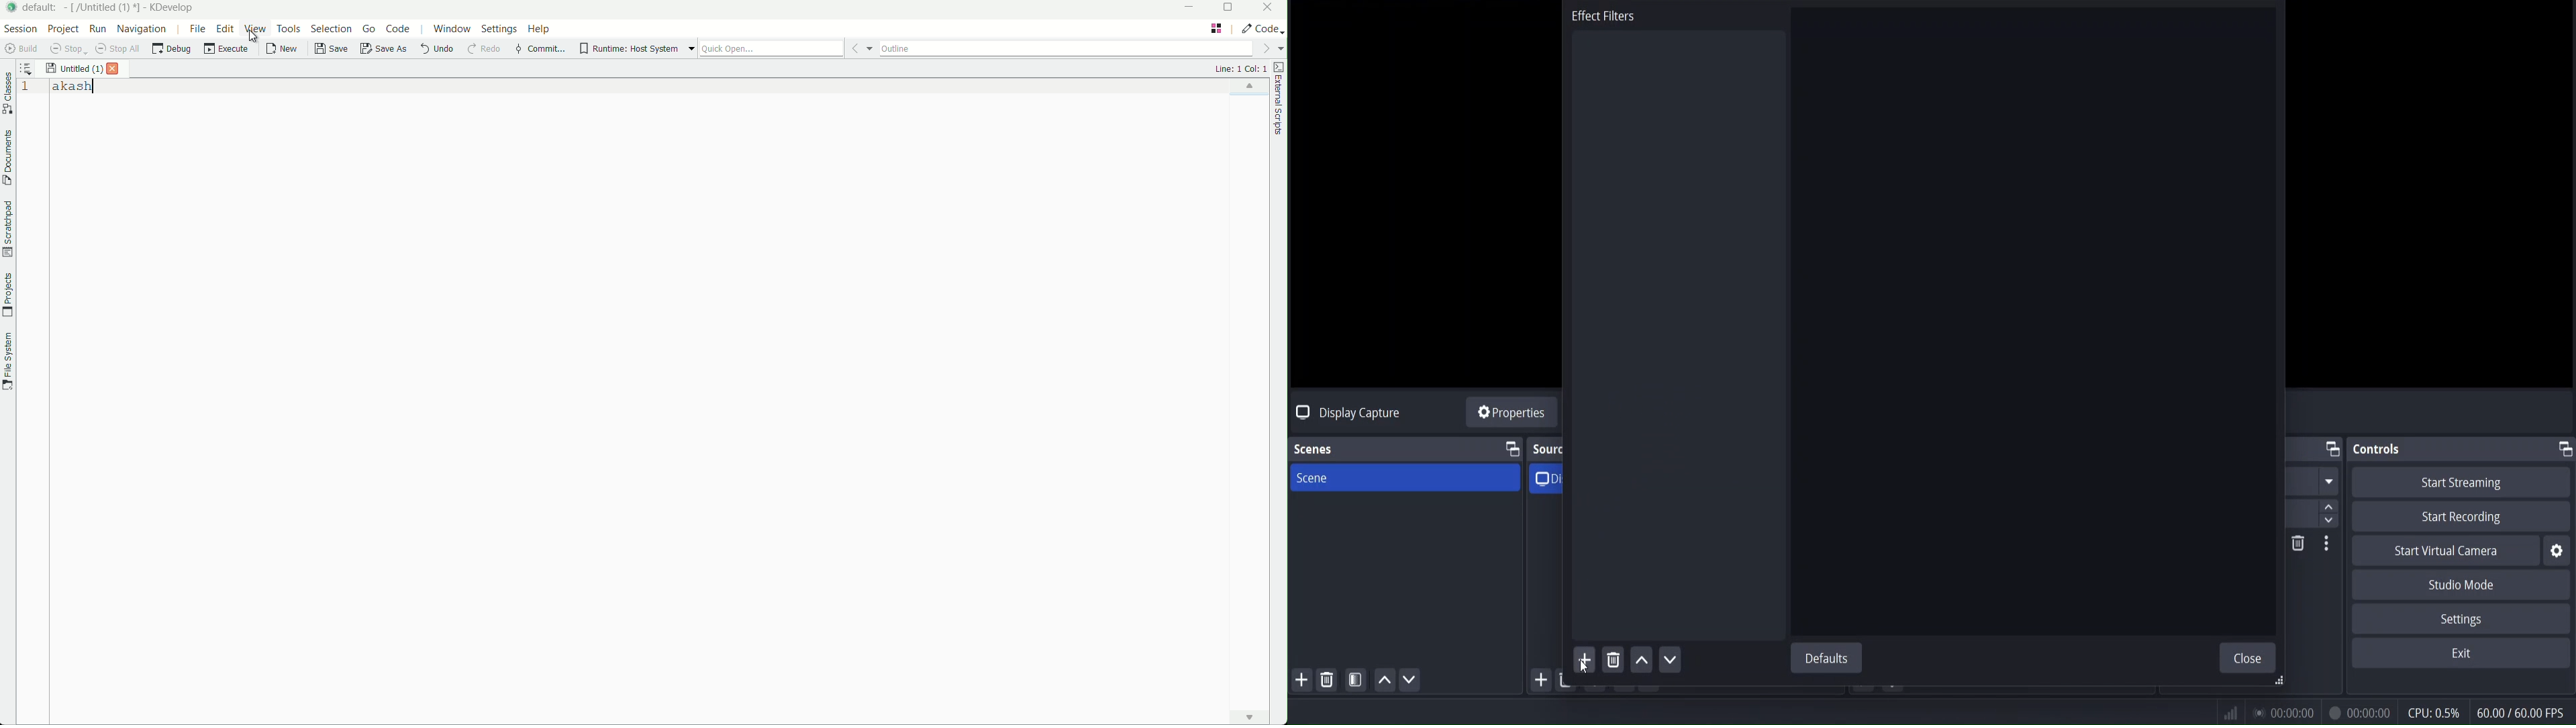 The height and width of the screenshot is (728, 2576). I want to click on file, so click(195, 30).